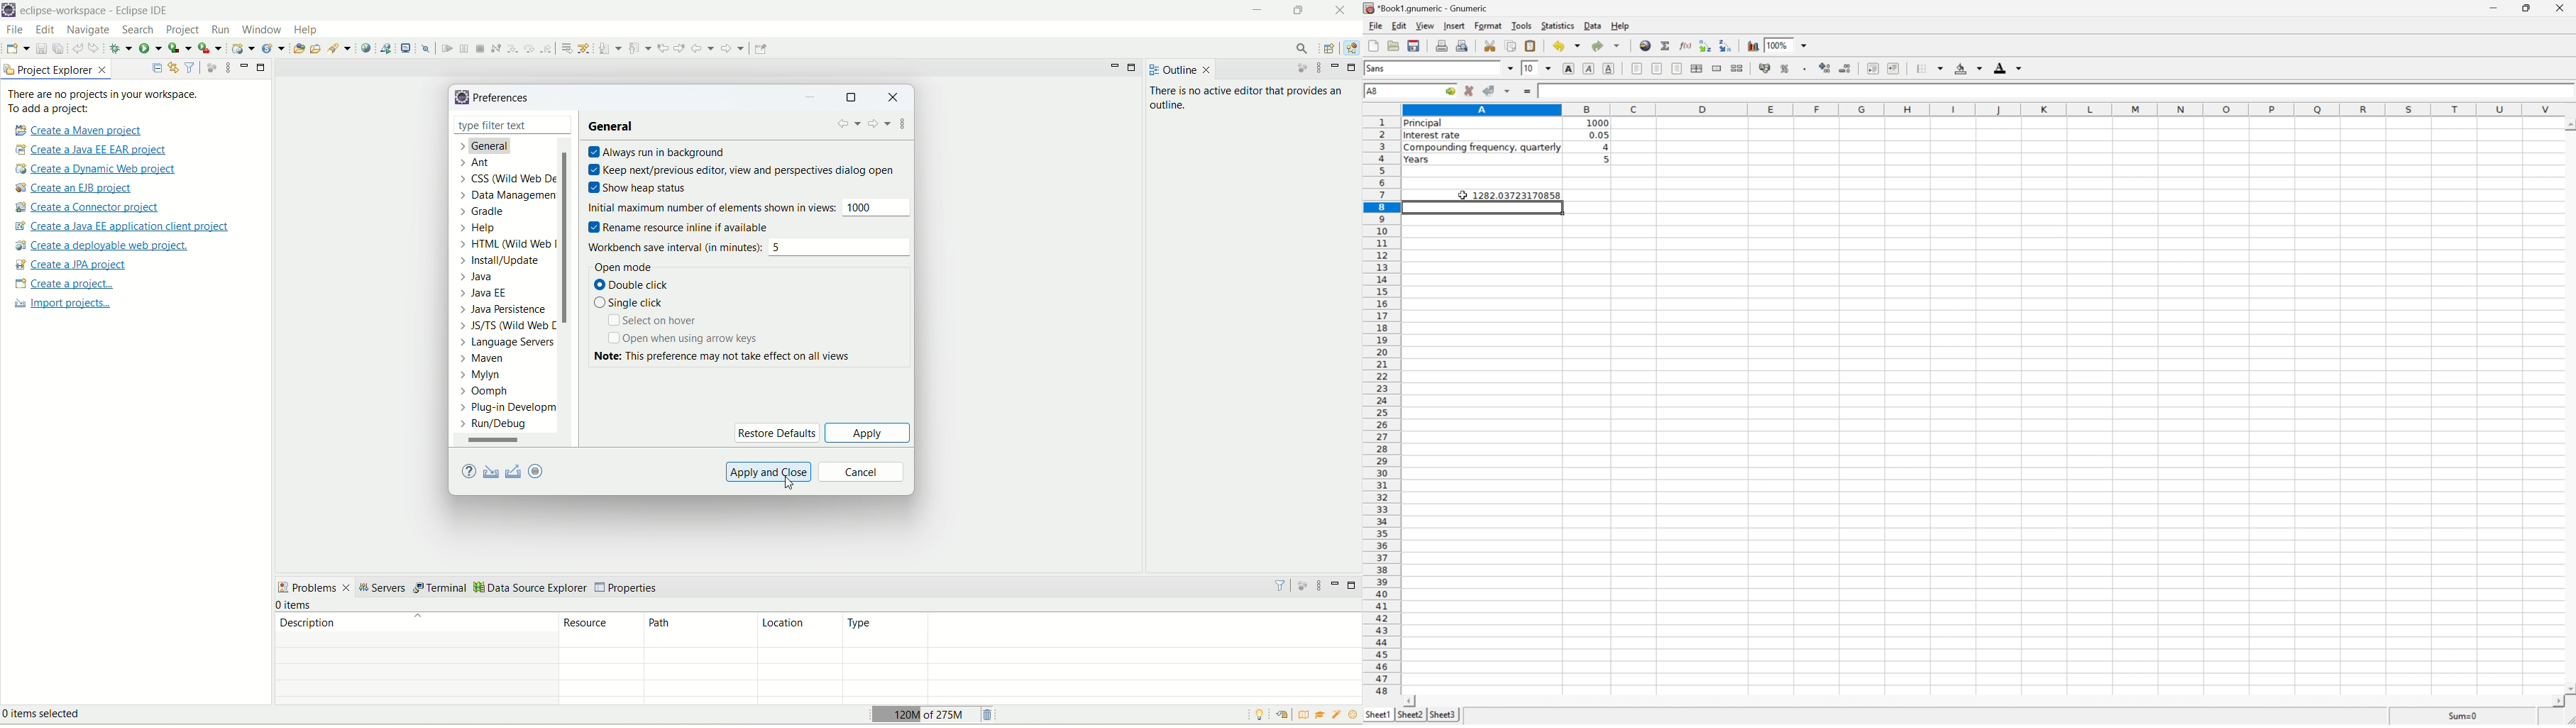  What do you see at coordinates (1354, 585) in the screenshot?
I see `maximize` at bounding box center [1354, 585].